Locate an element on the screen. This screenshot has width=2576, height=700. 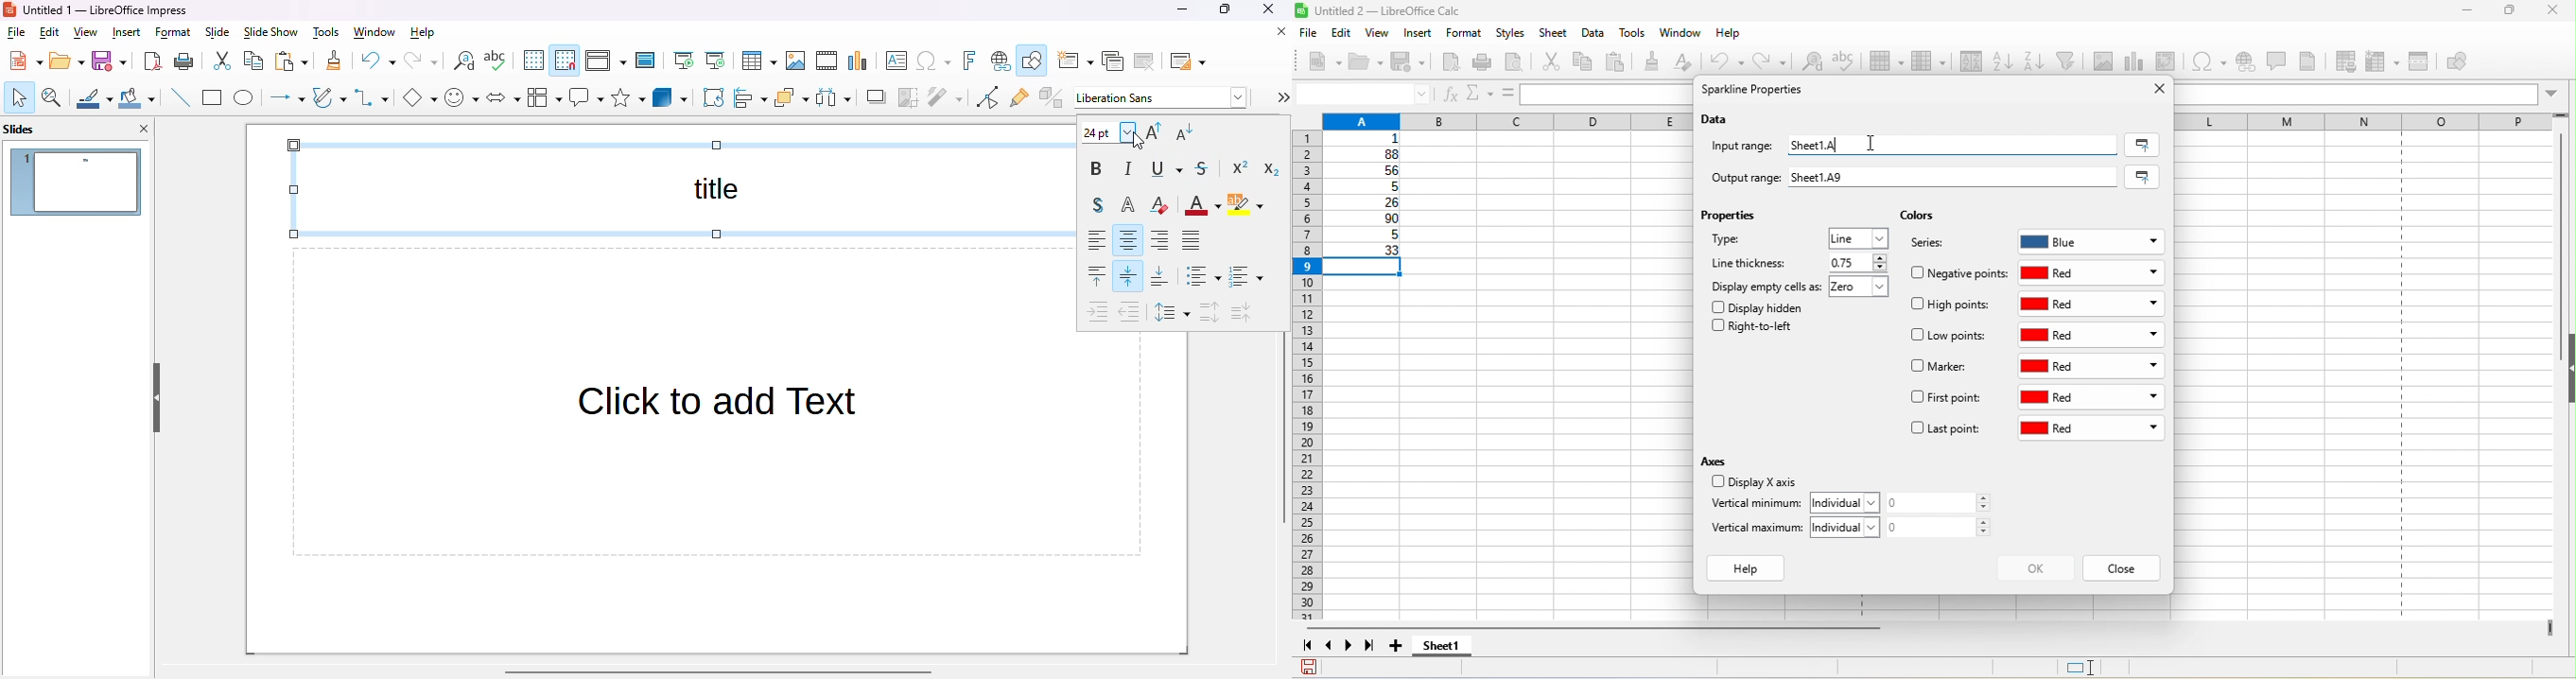
toggle unordered list is located at coordinates (1204, 275).